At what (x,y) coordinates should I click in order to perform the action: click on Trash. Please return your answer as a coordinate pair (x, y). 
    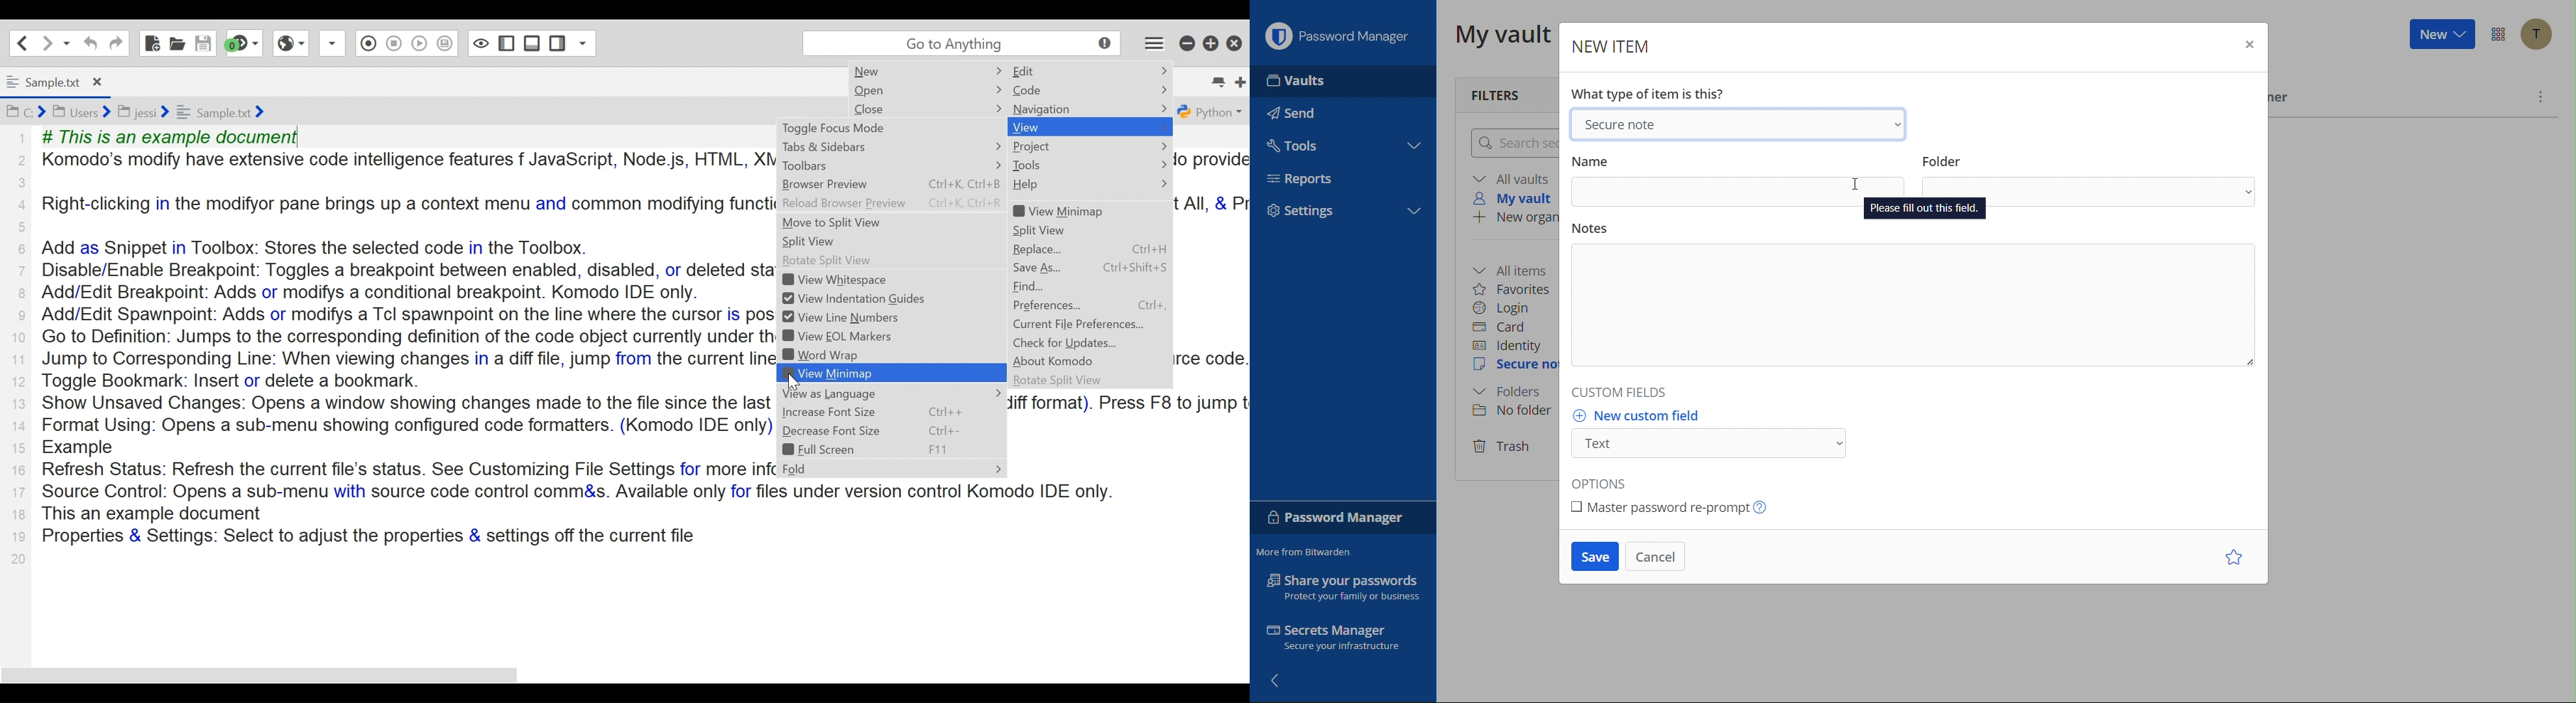
    Looking at the image, I should click on (1505, 445).